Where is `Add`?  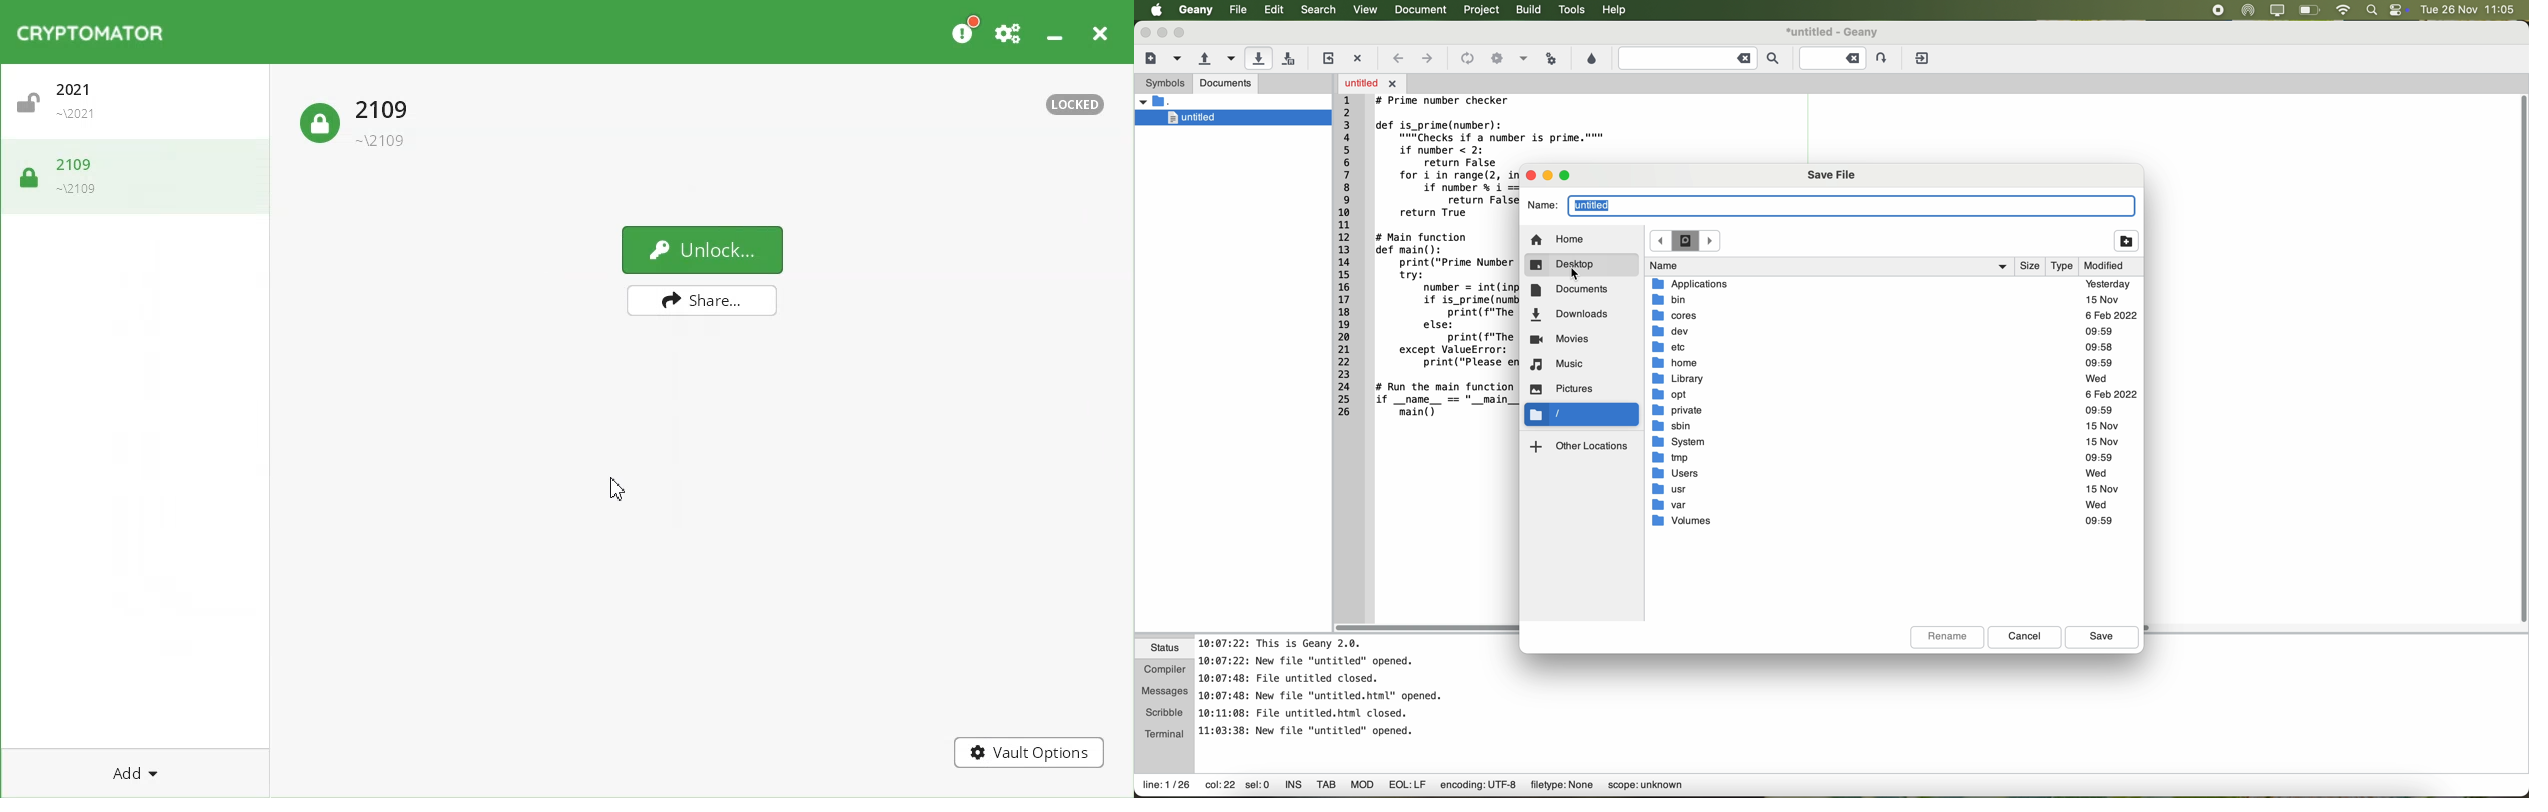 Add is located at coordinates (136, 773).